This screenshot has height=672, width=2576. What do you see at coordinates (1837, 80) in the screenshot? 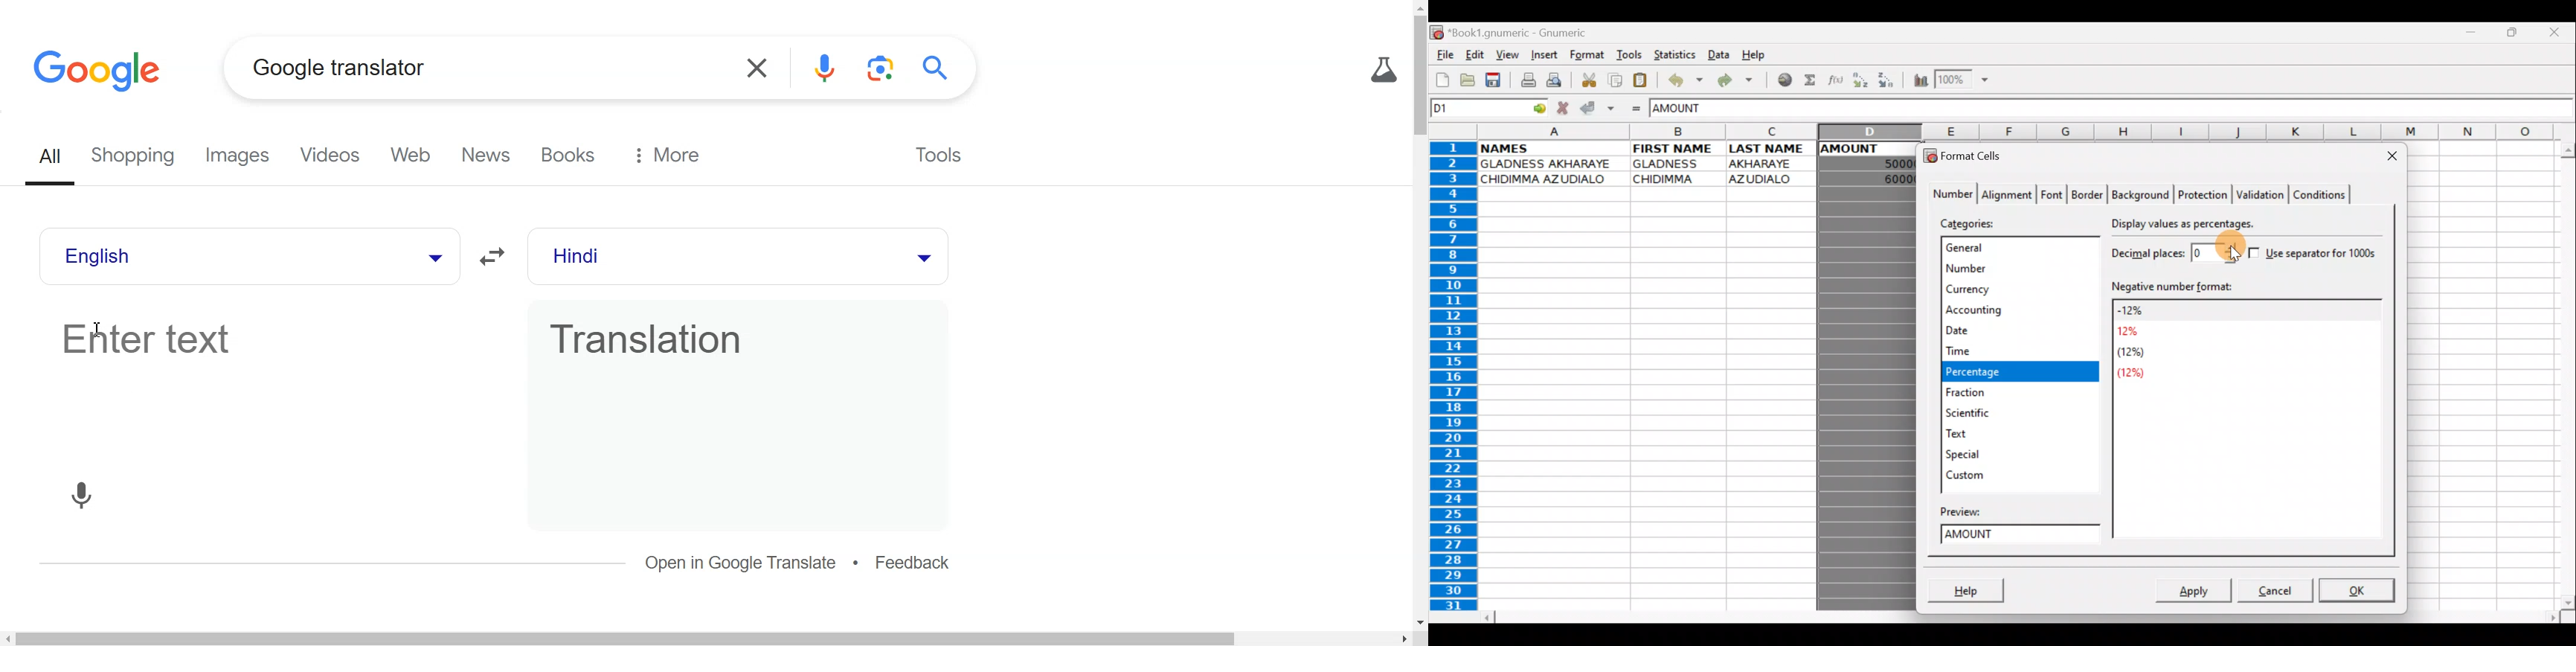
I see `Edit function in the current cell` at bounding box center [1837, 80].